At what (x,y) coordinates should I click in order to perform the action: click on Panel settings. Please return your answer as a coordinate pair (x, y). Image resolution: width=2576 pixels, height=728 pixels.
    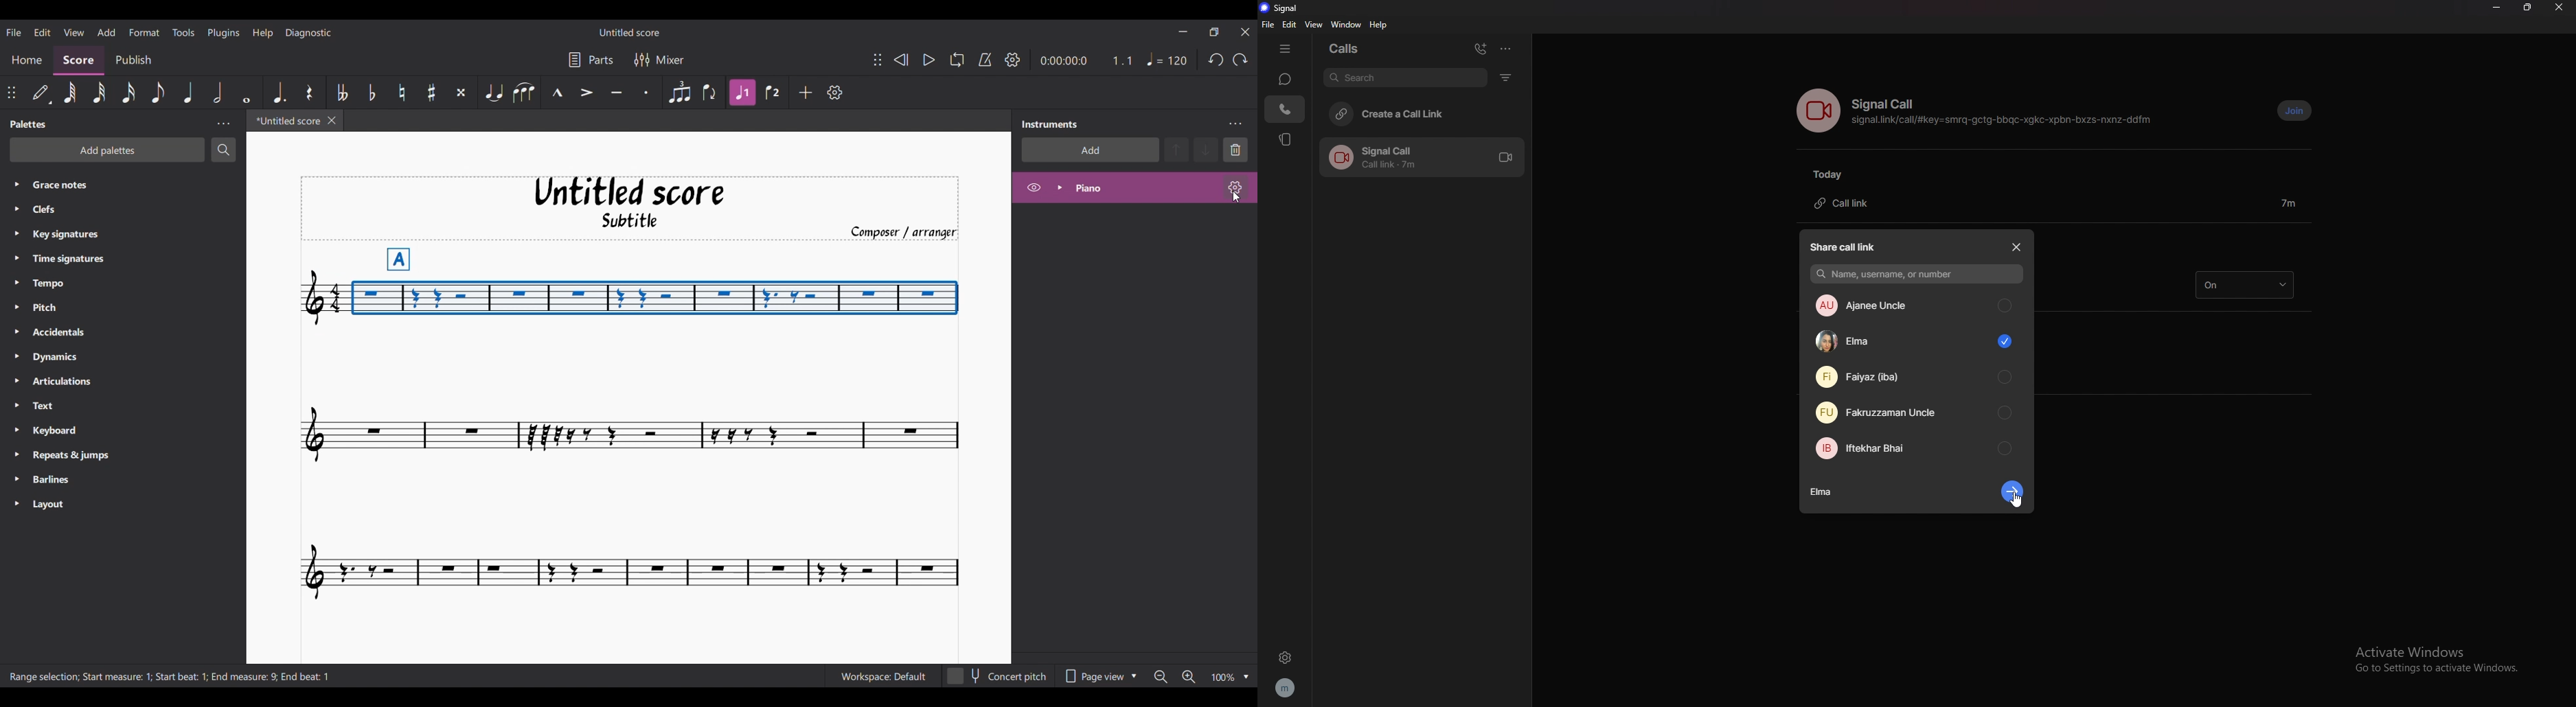
    Looking at the image, I should click on (223, 124).